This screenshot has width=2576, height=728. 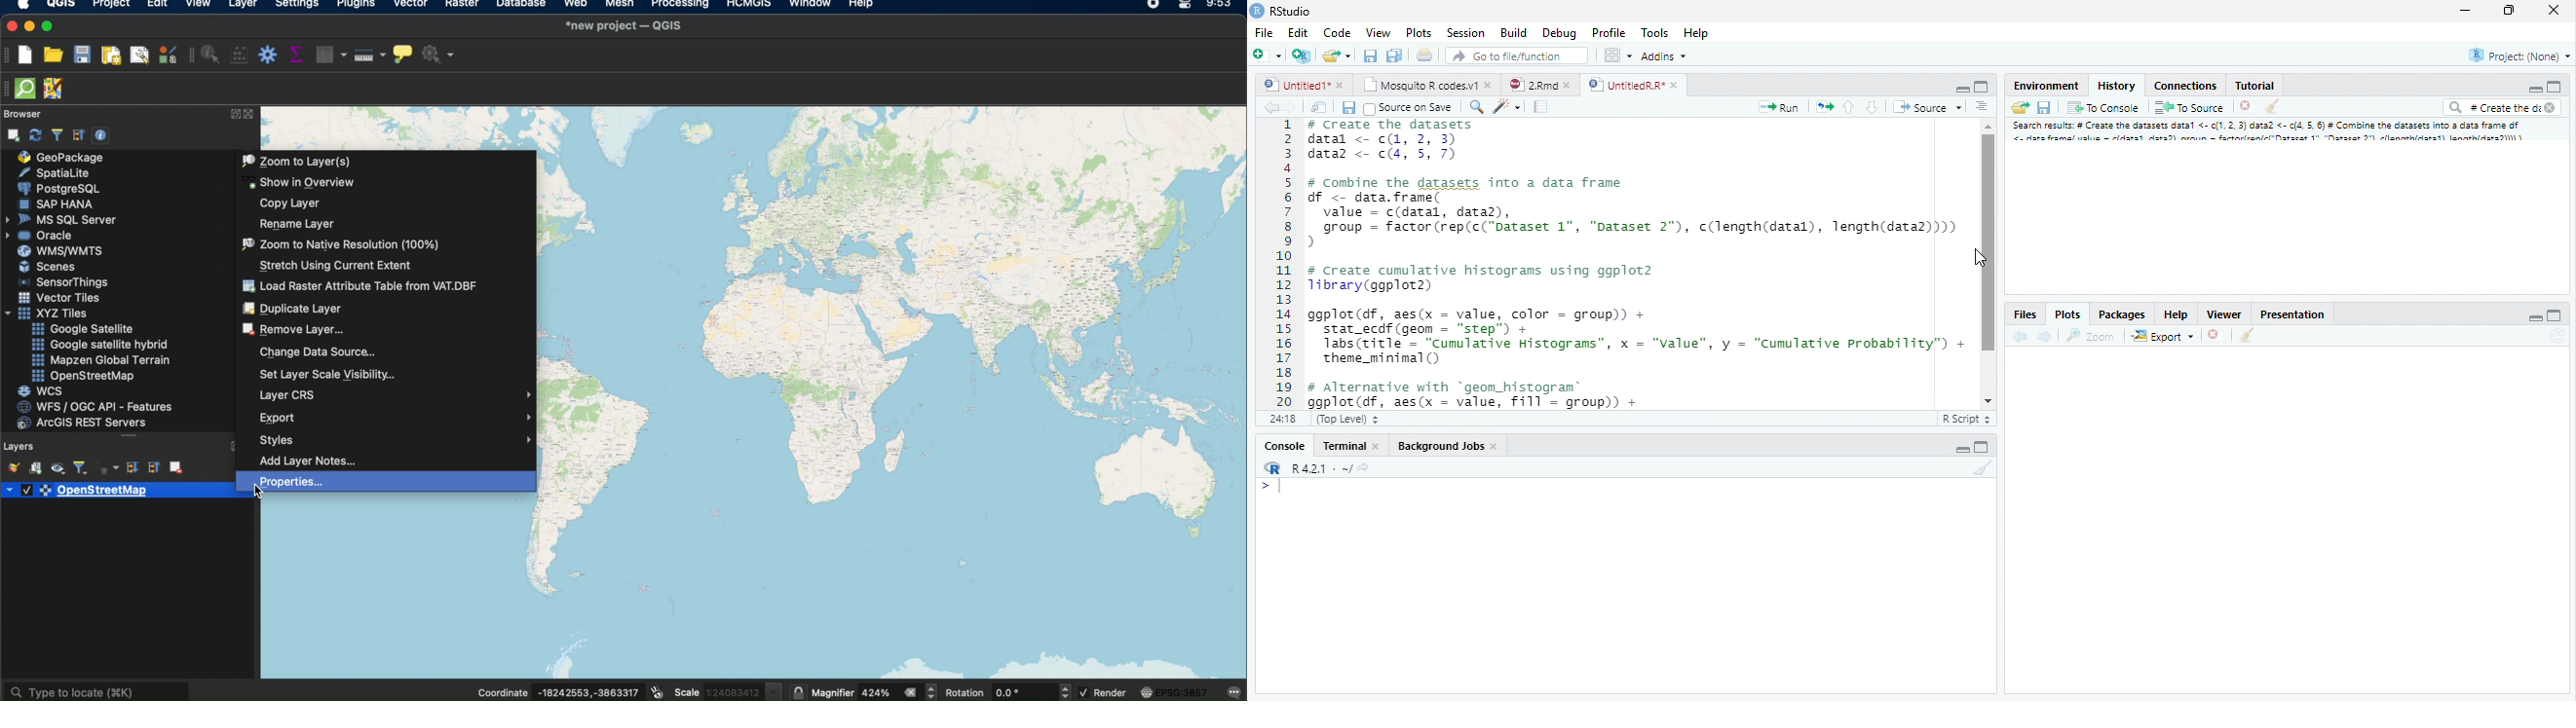 What do you see at coordinates (1317, 107) in the screenshot?
I see `Show in the new window` at bounding box center [1317, 107].